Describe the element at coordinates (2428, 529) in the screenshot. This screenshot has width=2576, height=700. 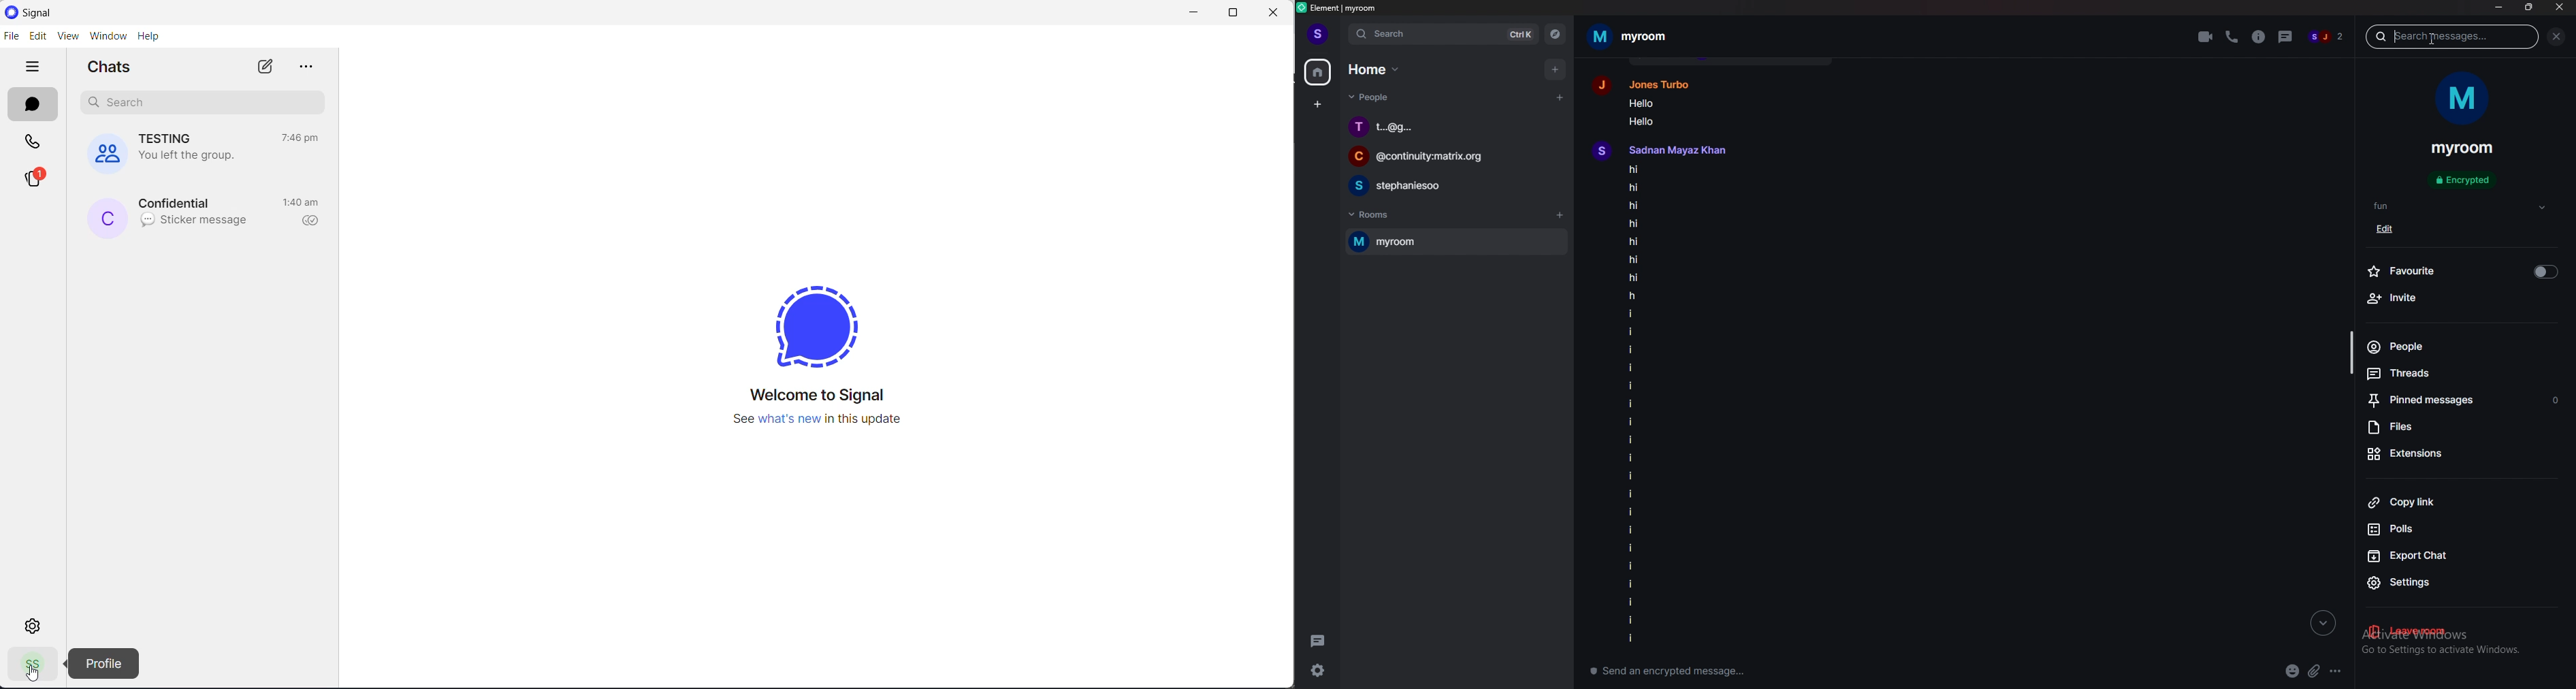
I see `polls` at that location.